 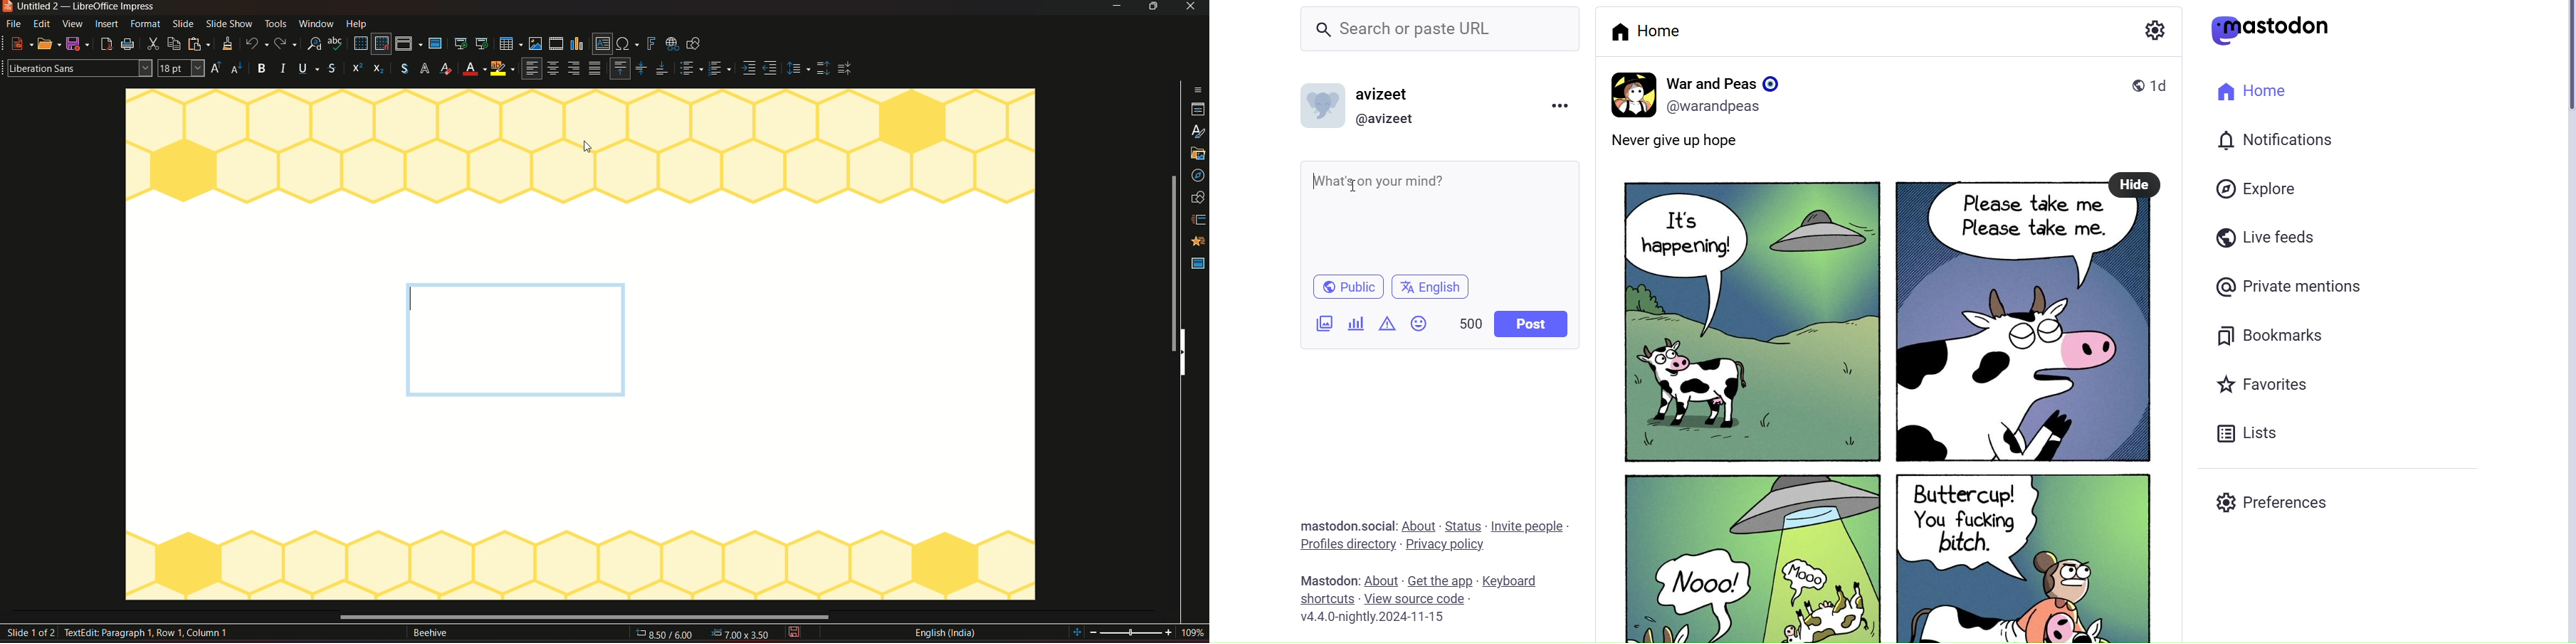 I want to click on Align top, so click(x=619, y=67).